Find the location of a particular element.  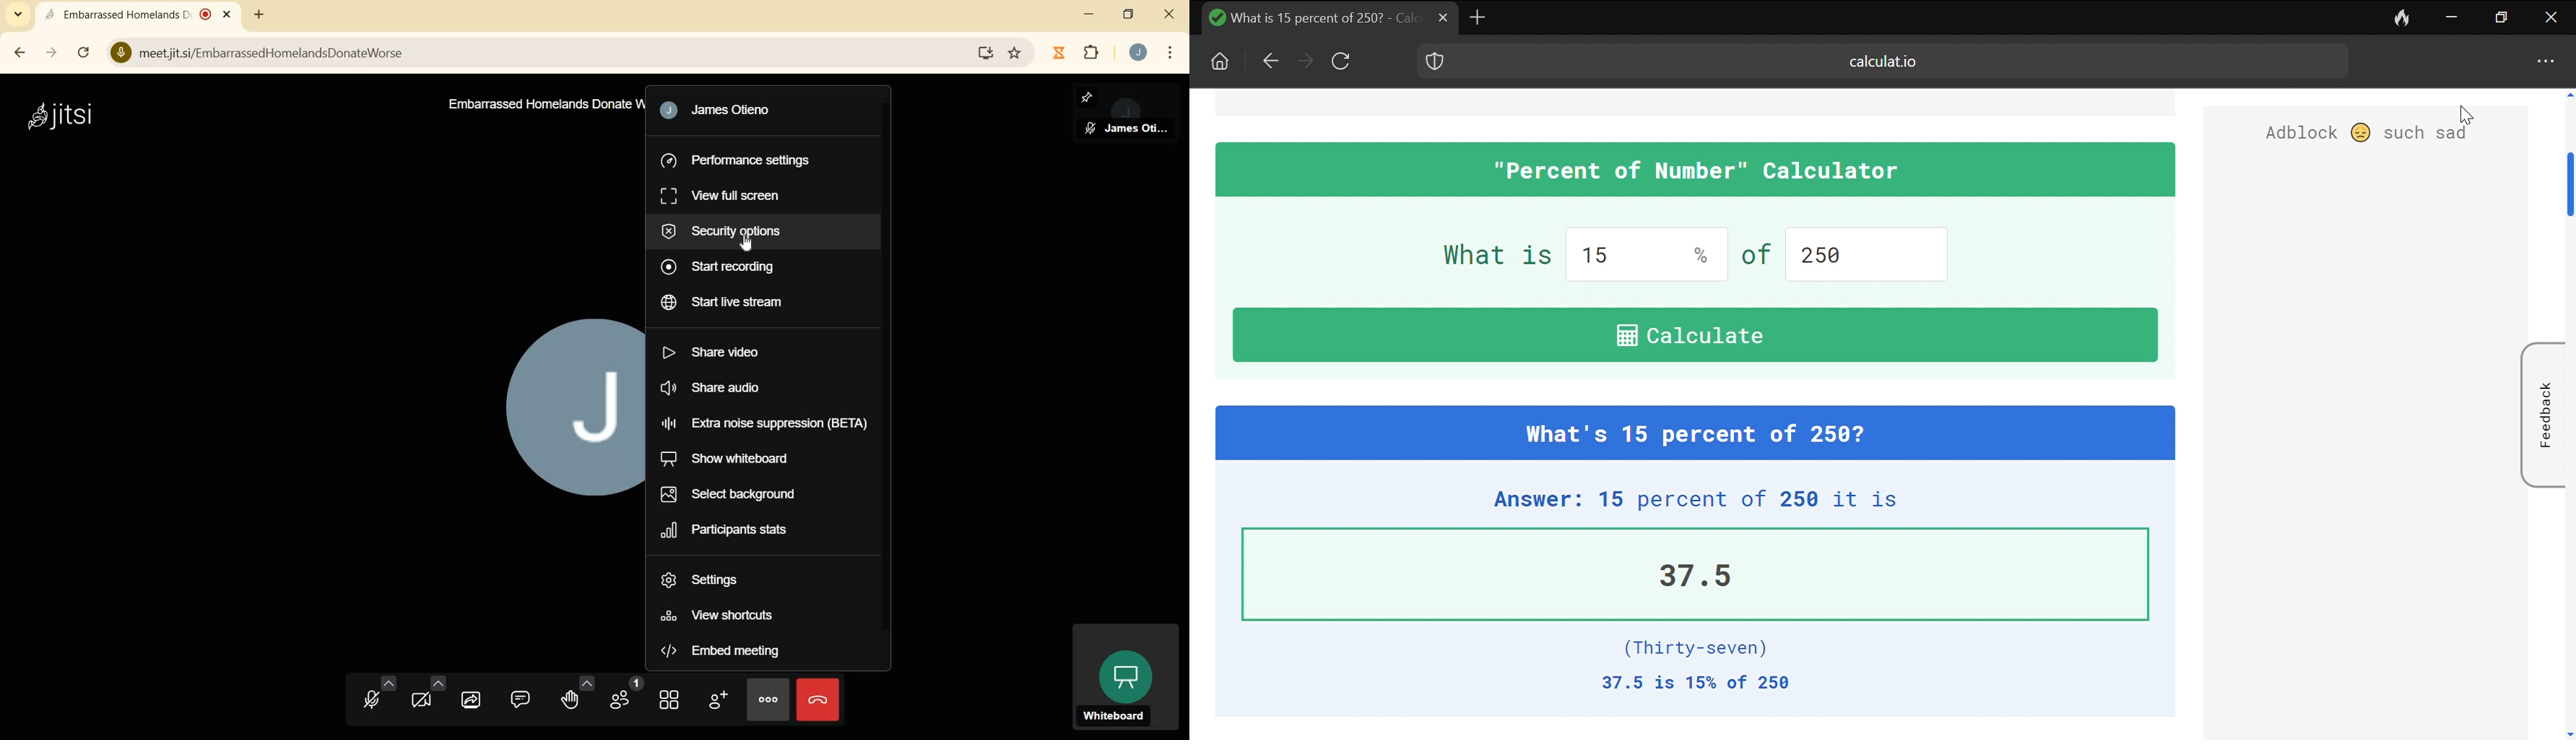

scrollbar is located at coordinates (85, 54).